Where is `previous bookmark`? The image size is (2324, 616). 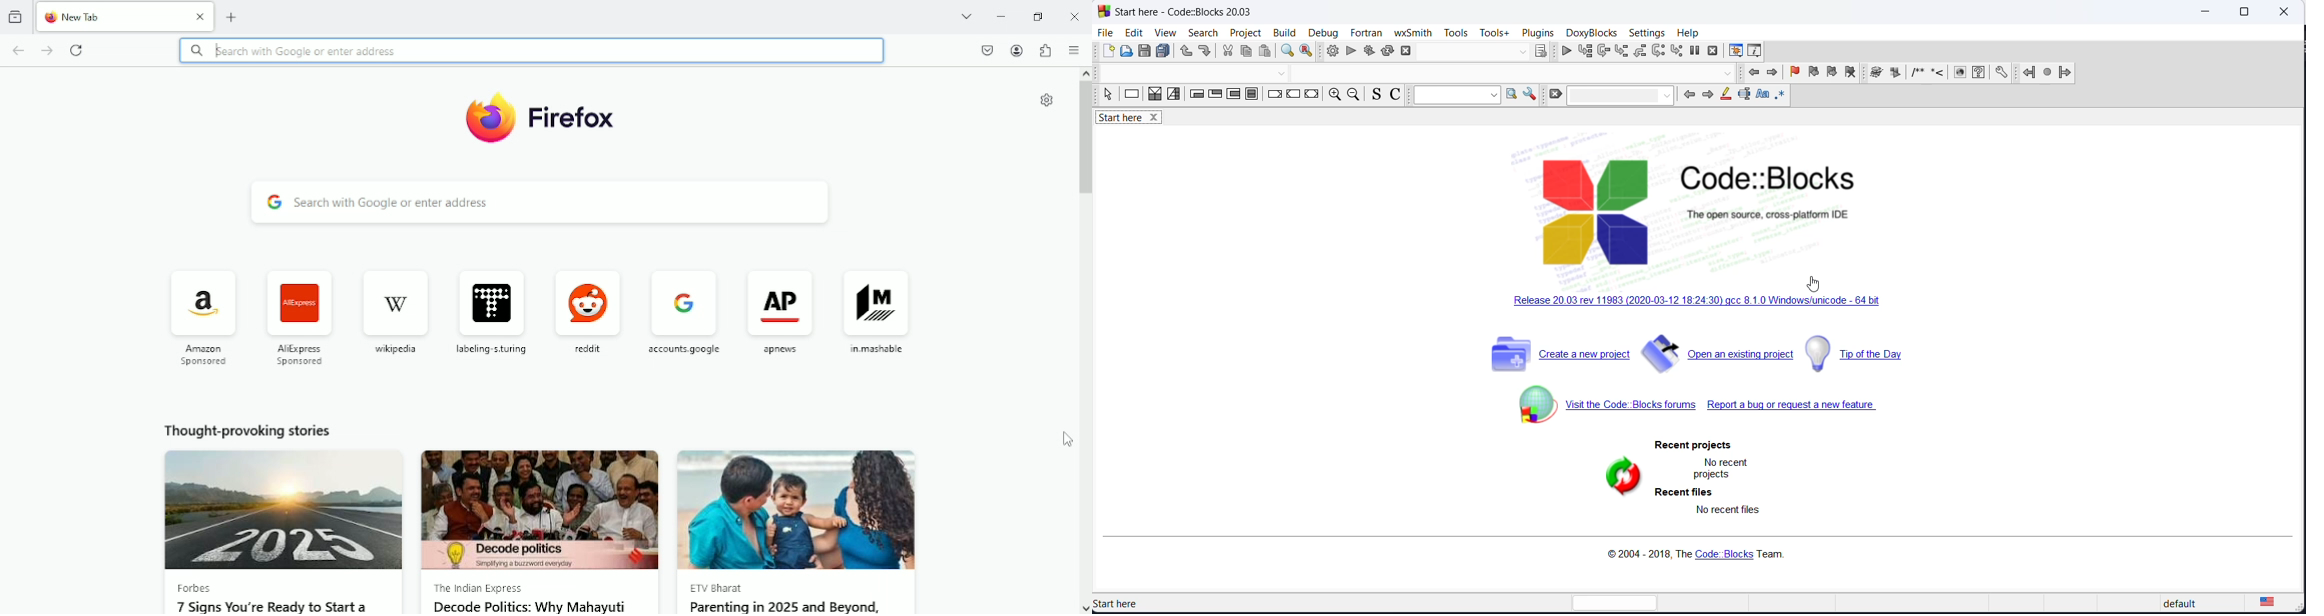 previous bookmark is located at coordinates (1814, 73).